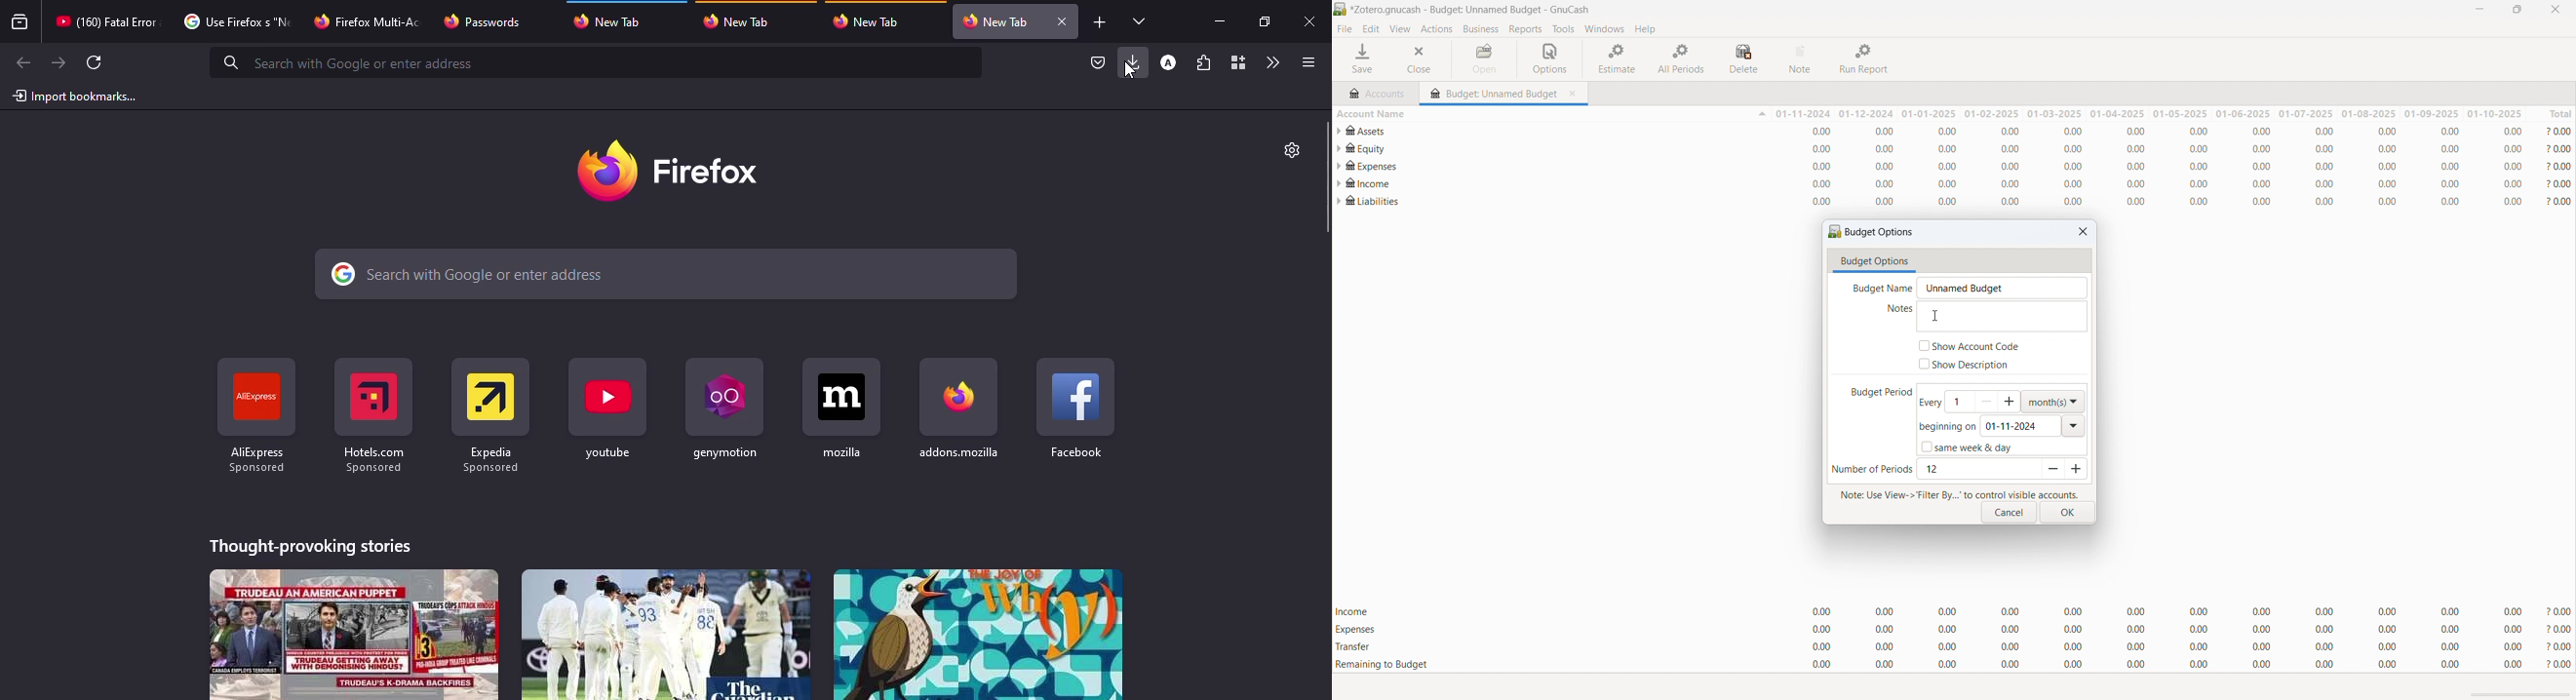 The height and width of the screenshot is (700, 2576). What do you see at coordinates (995, 21) in the screenshot?
I see `tab` at bounding box center [995, 21].